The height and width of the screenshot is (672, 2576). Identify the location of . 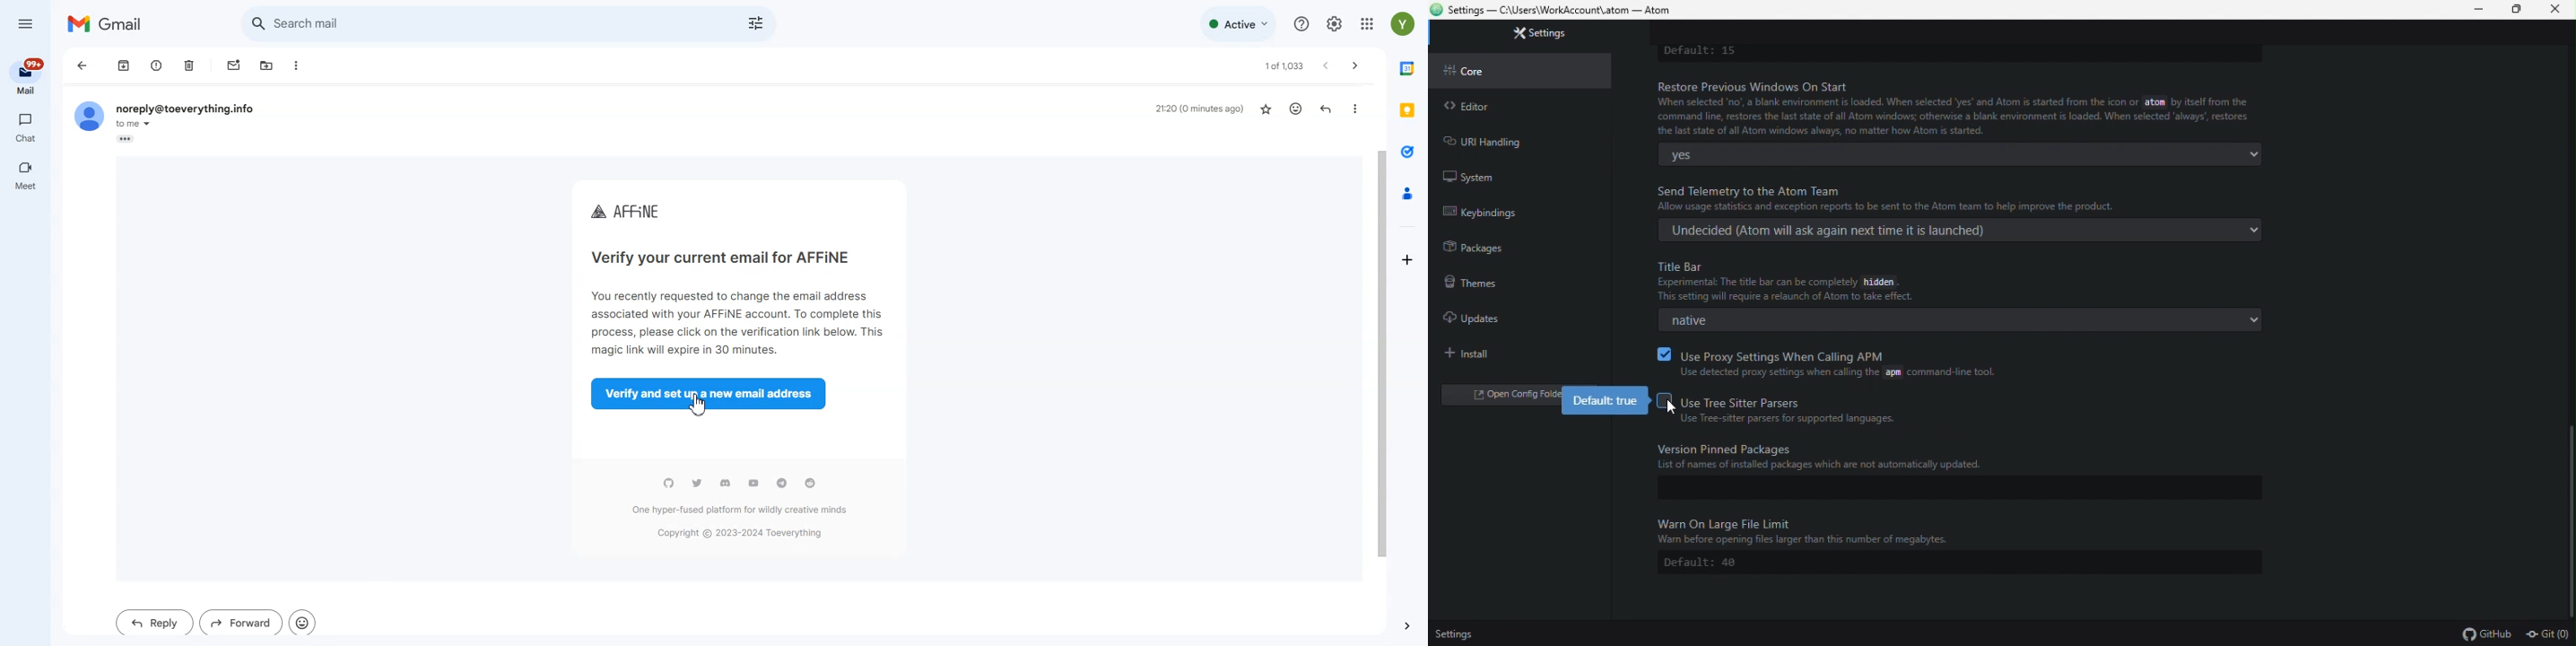
(1671, 407).